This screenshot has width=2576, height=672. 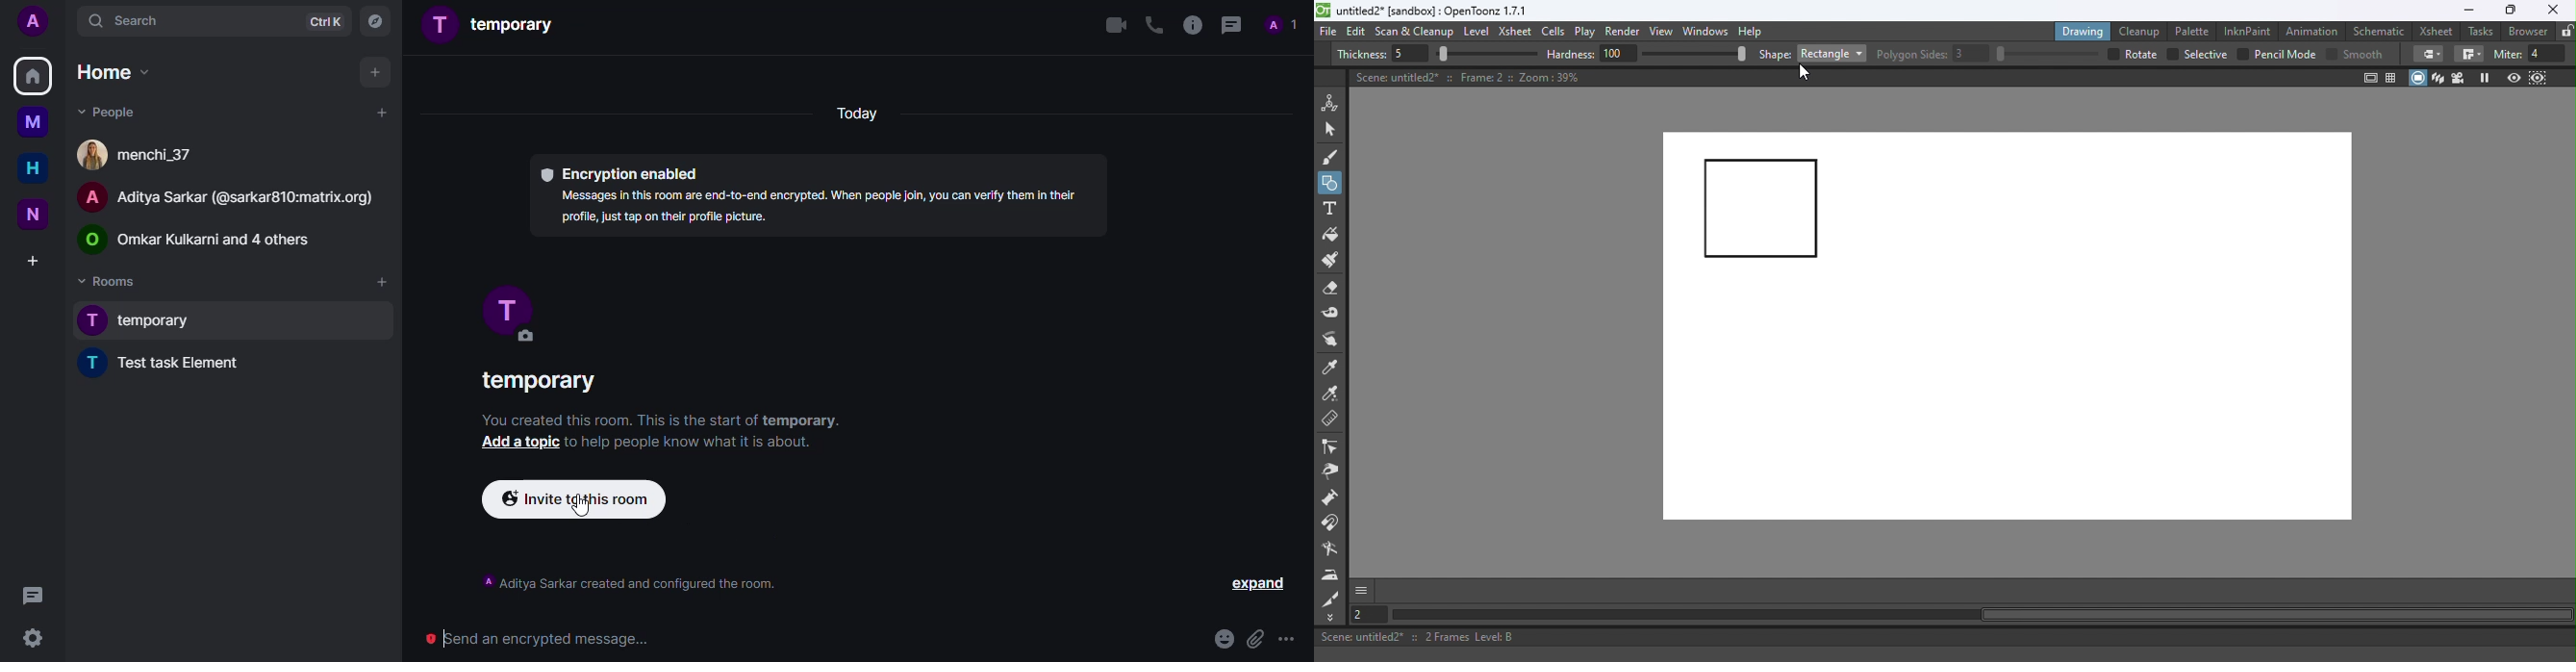 I want to click on O Omar Kulkarni and 4 others, so click(x=199, y=242).